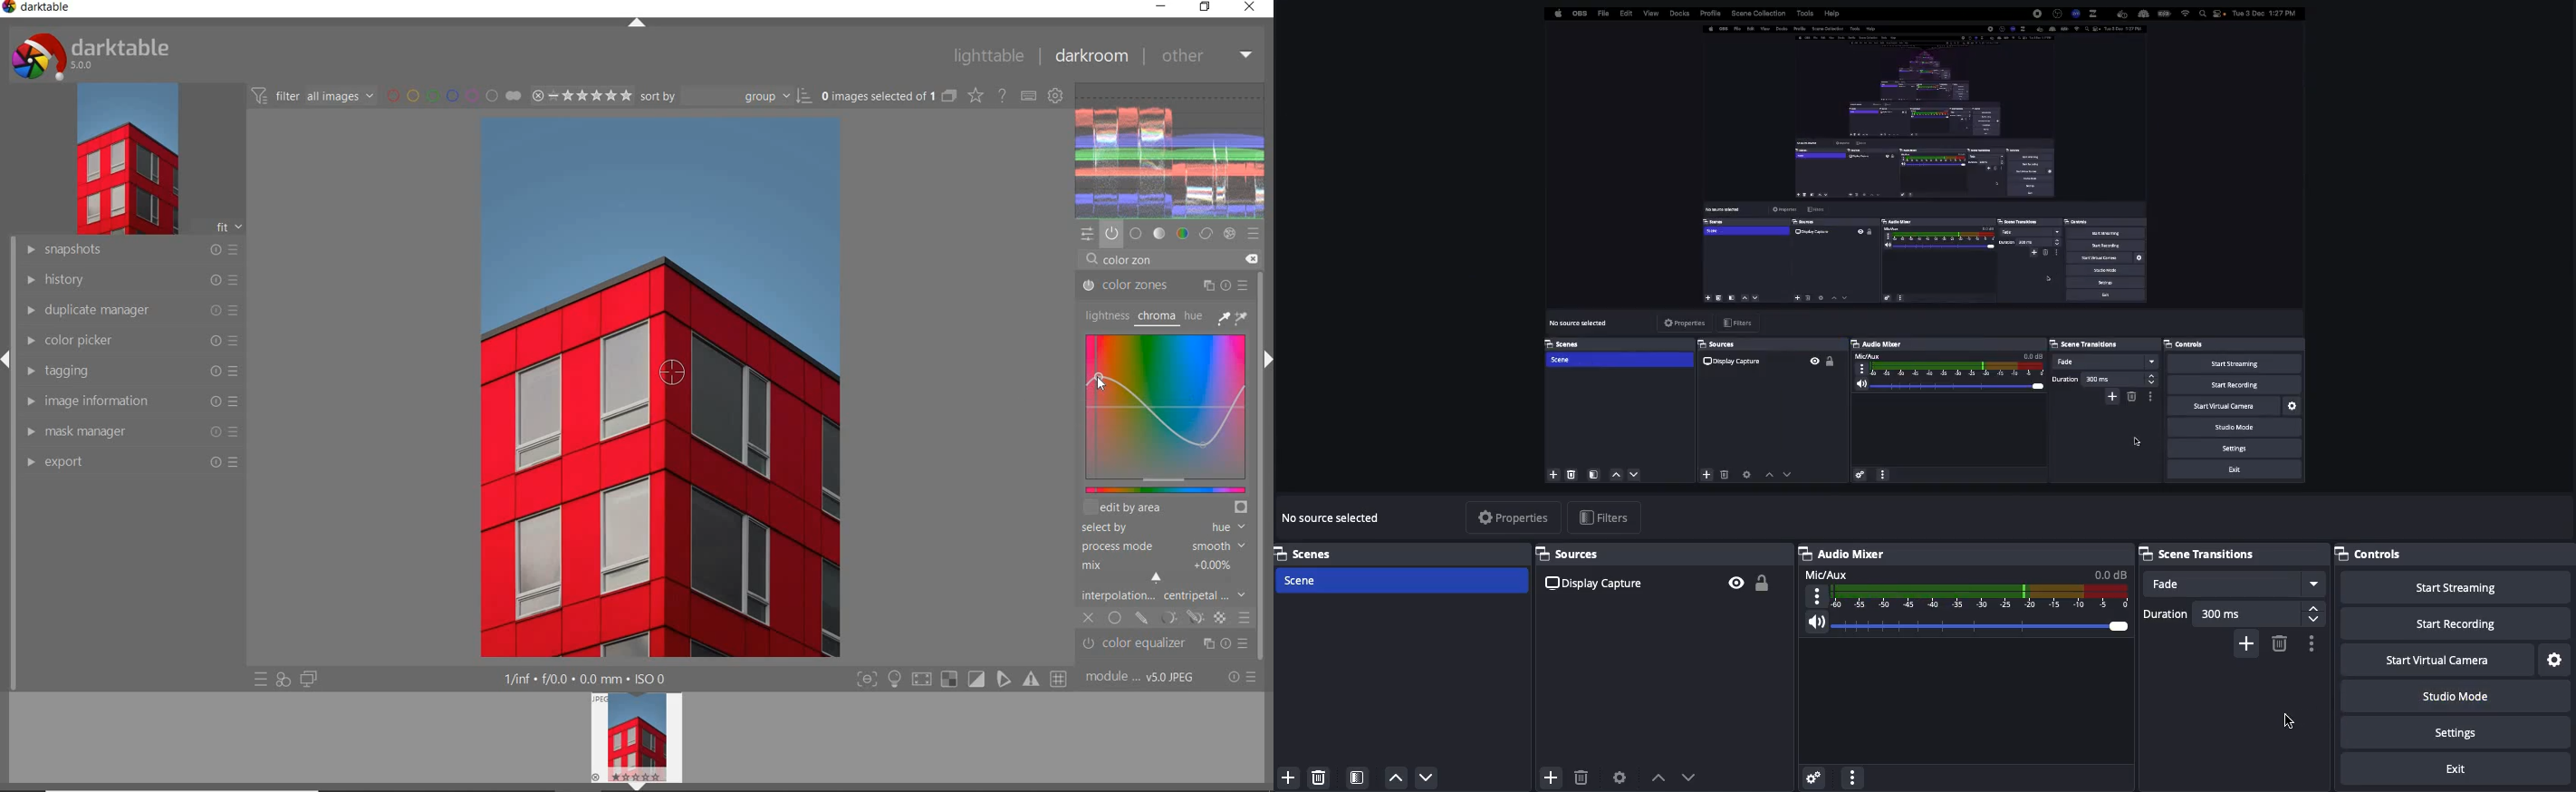 This screenshot has height=812, width=2576. Describe the element at coordinates (129, 252) in the screenshot. I see `snapshots` at that location.